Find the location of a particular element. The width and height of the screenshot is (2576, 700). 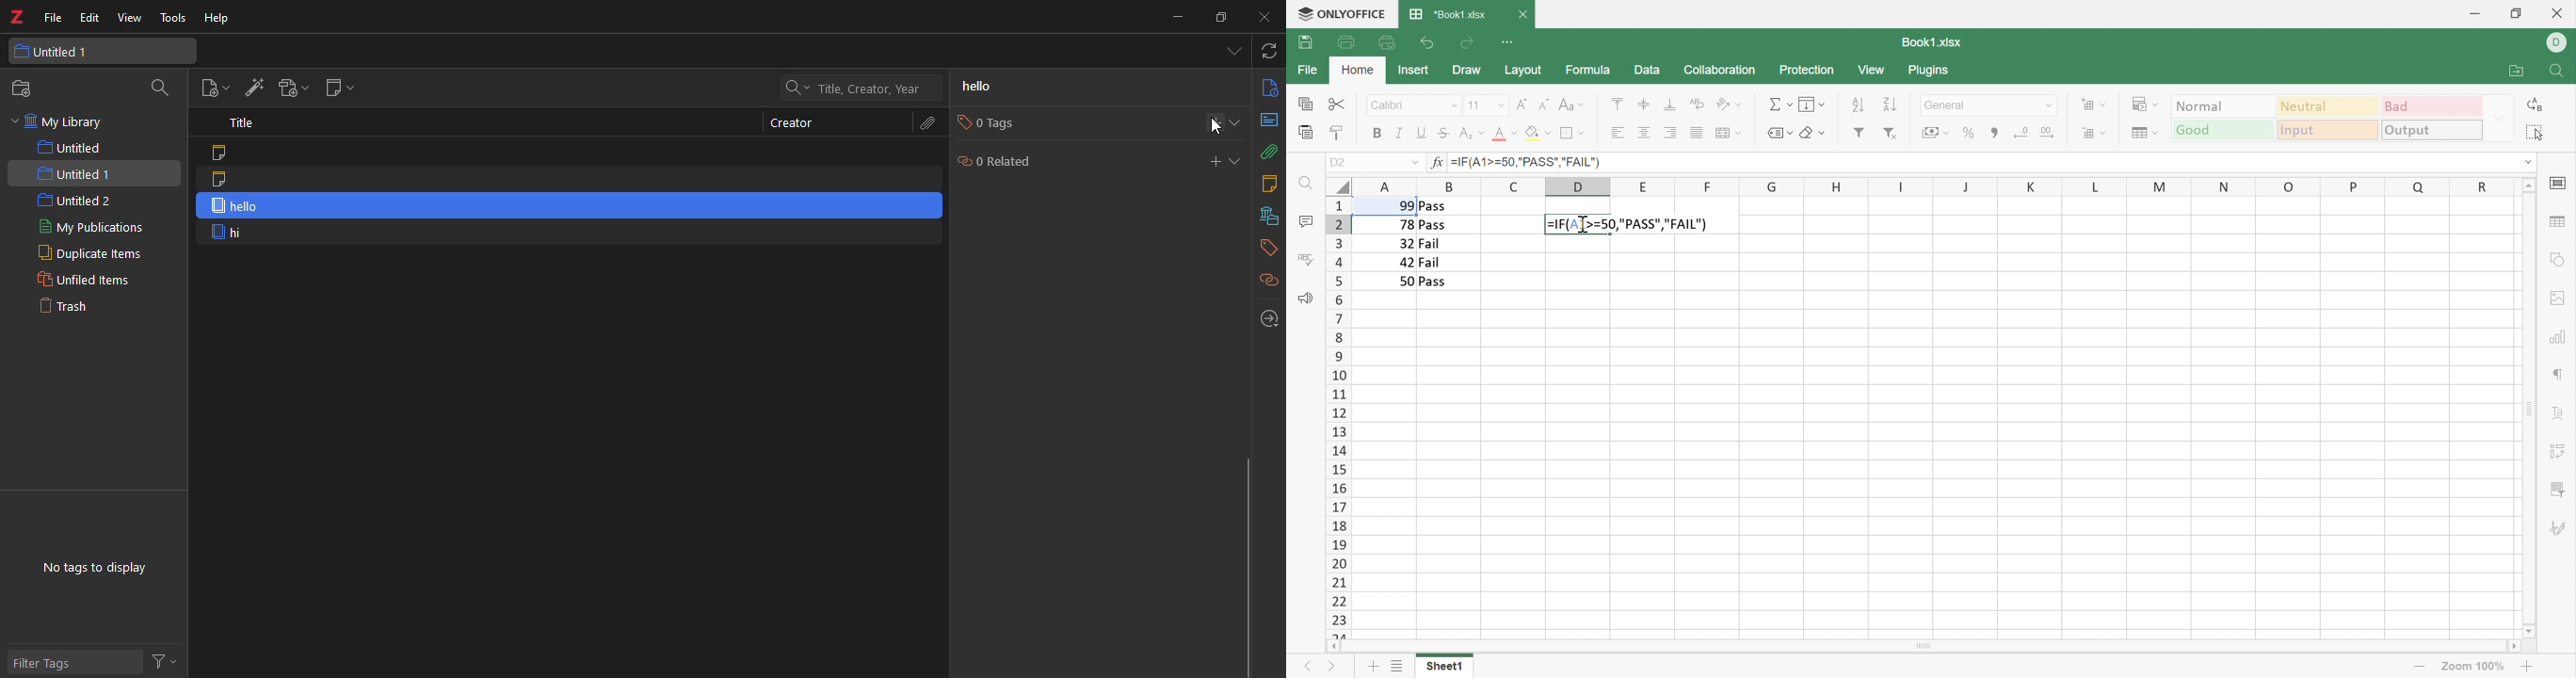

Input is located at coordinates (2331, 130).